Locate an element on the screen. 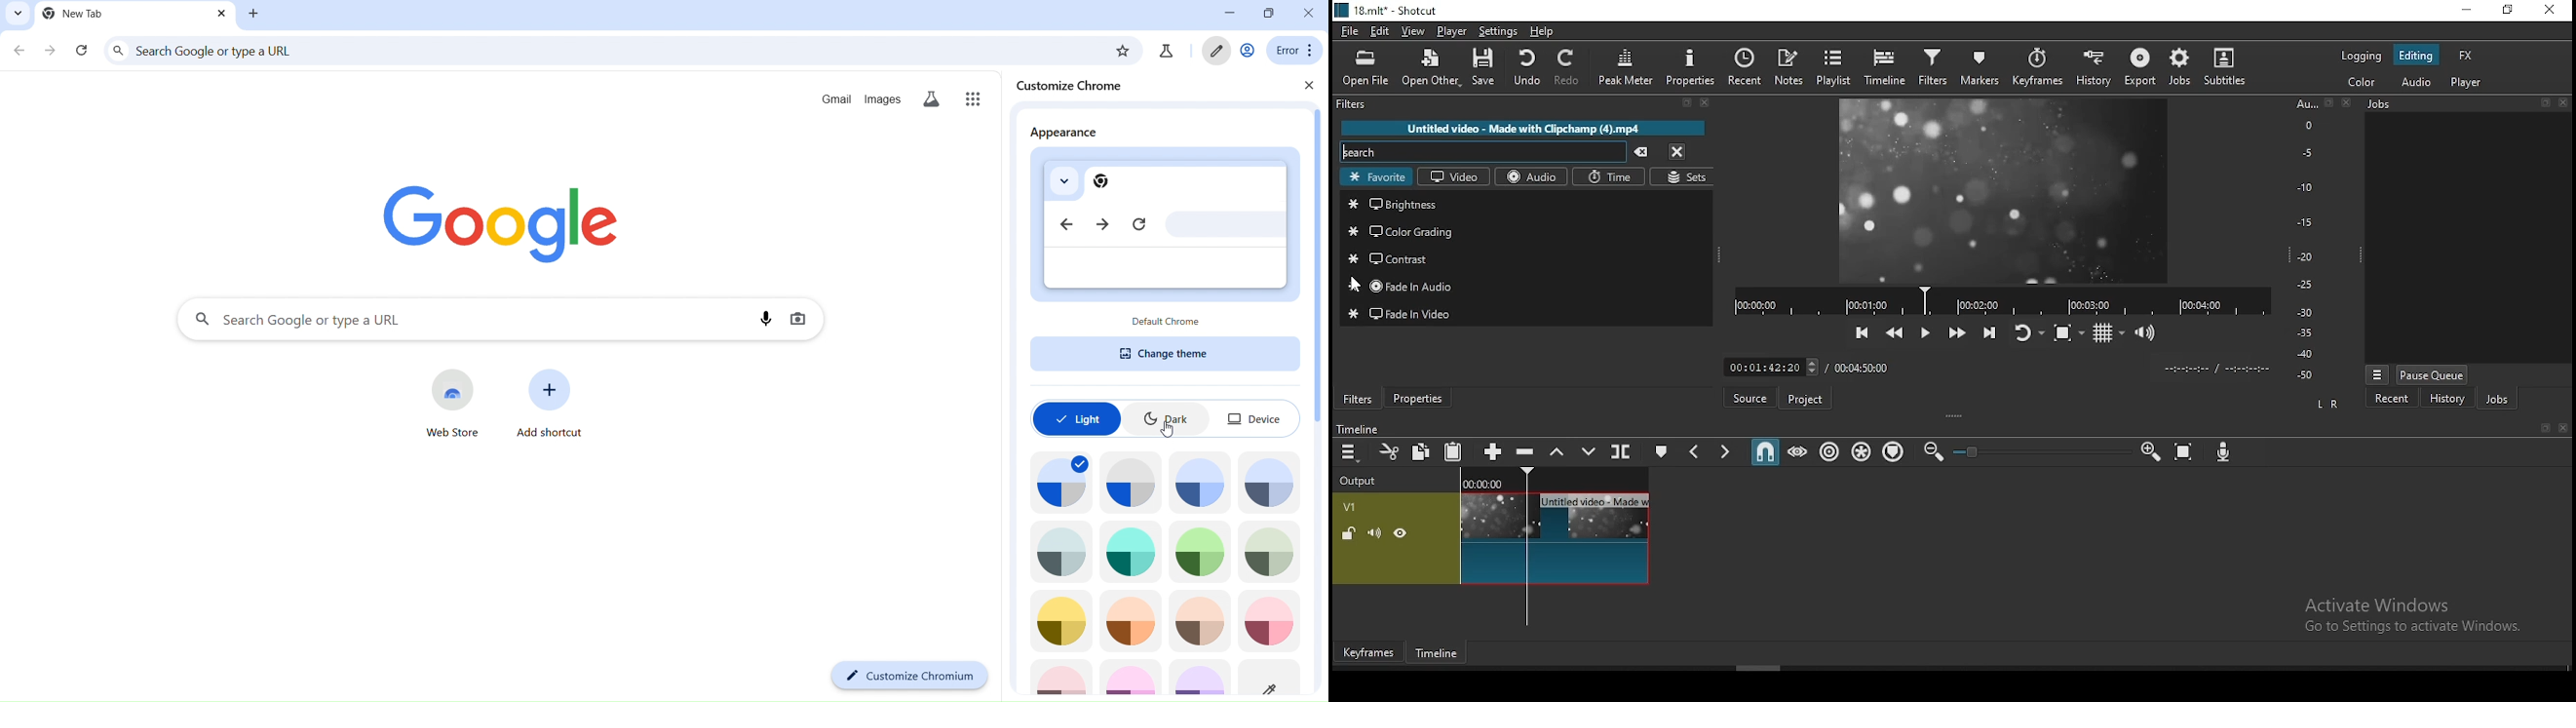 Image resolution: width=2576 pixels, height=728 pixels. timeline is located at coordinates (1887, 65).